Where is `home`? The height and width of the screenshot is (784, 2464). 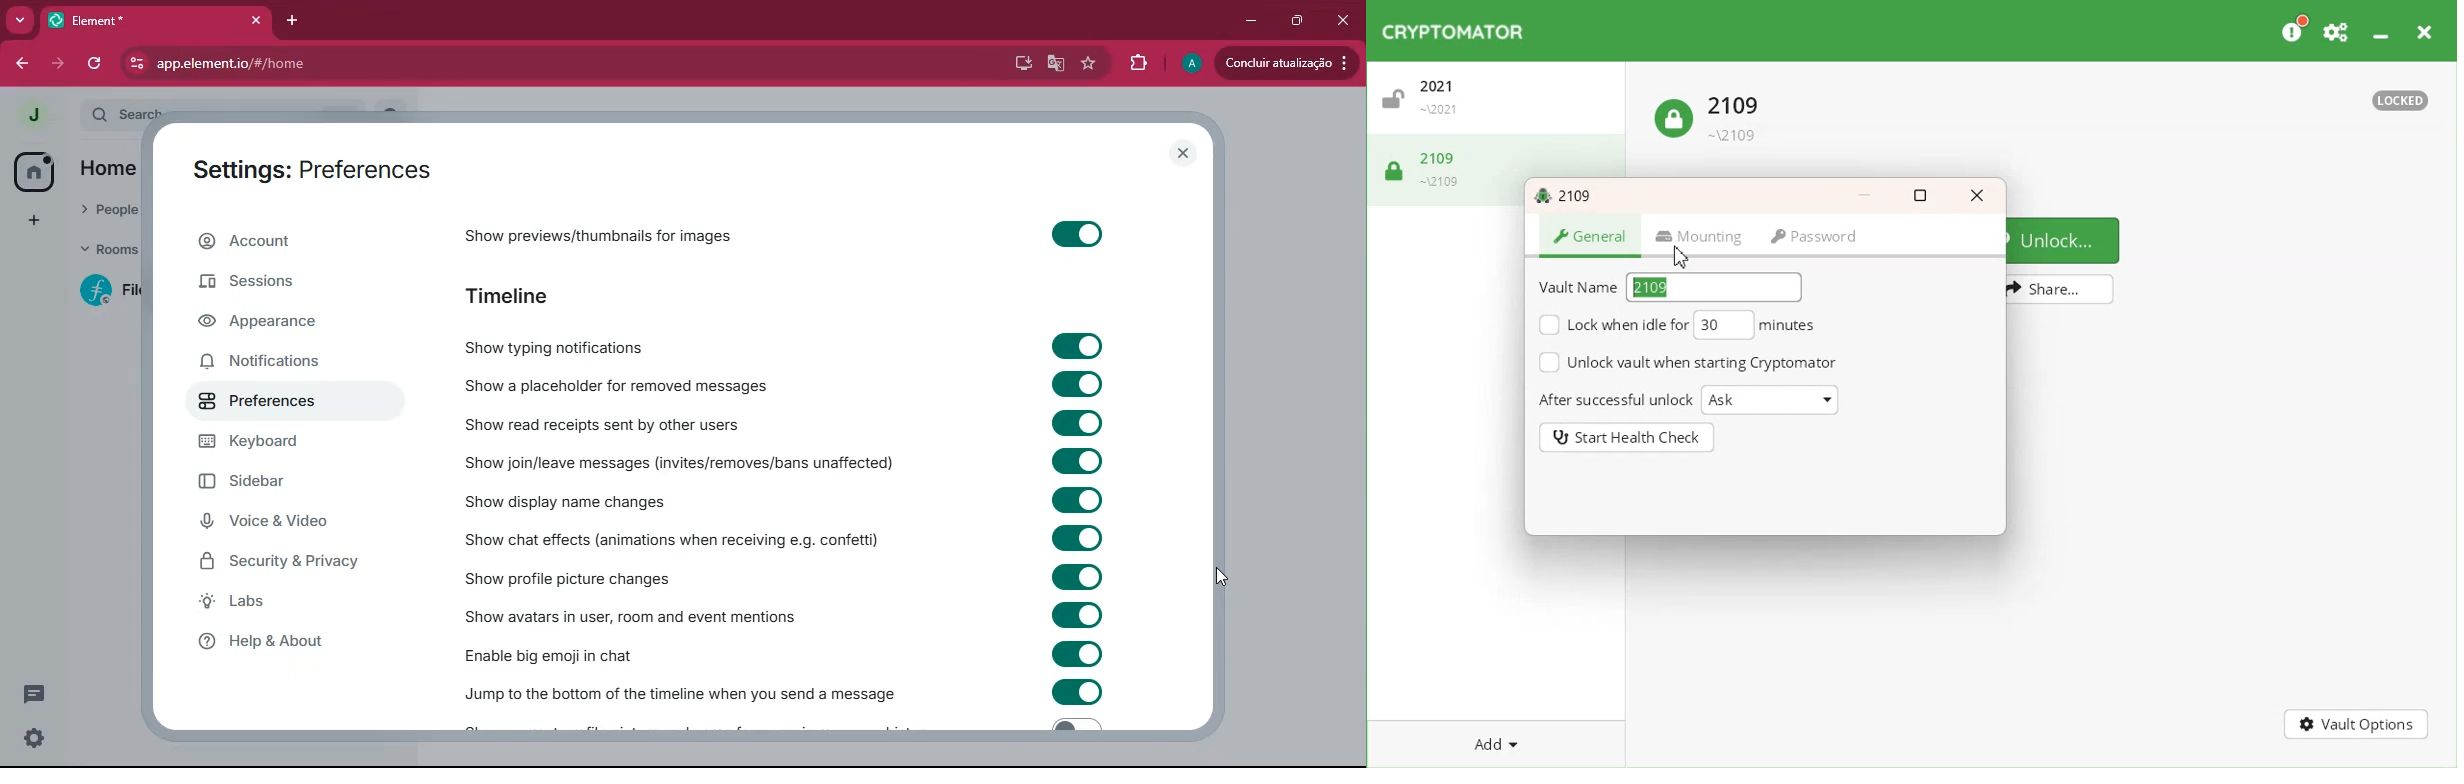
home is located at coordinates (111, 167).